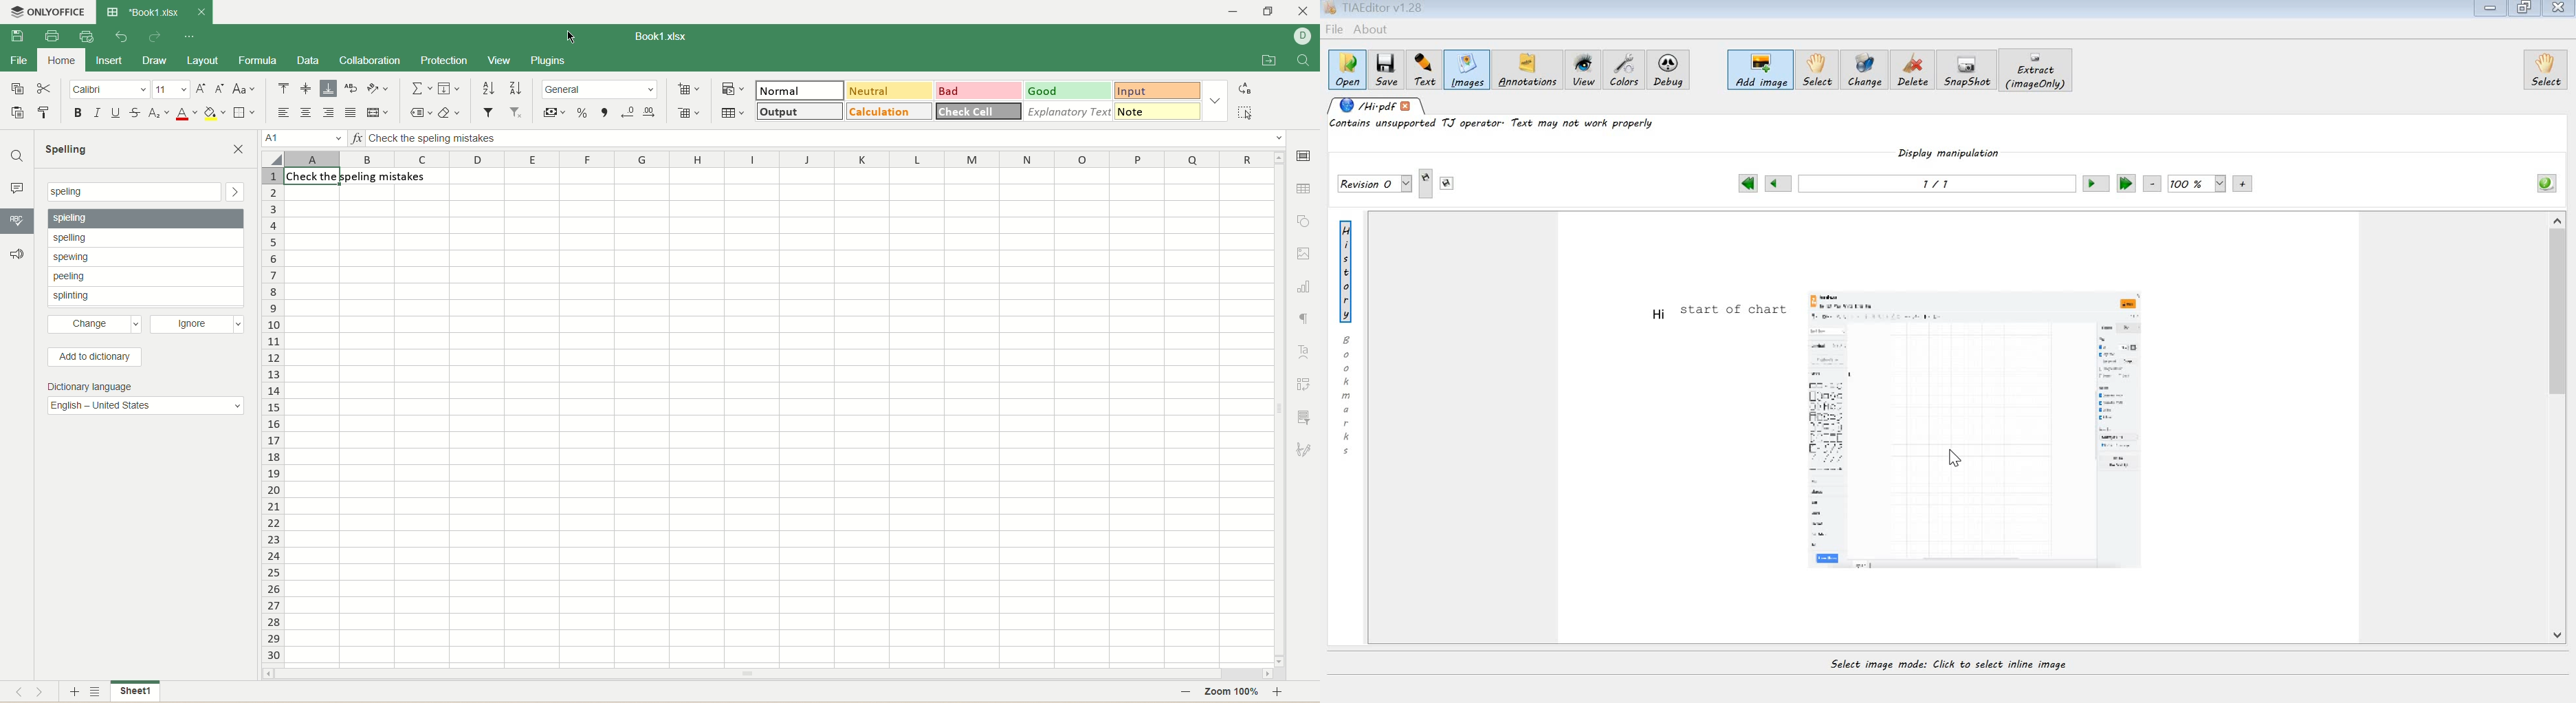 The width and height of the screenshot is (2576, 728). Describe the element at coordinates (1307, 317) in the screenshot. I see `paragraph settings` at that location.